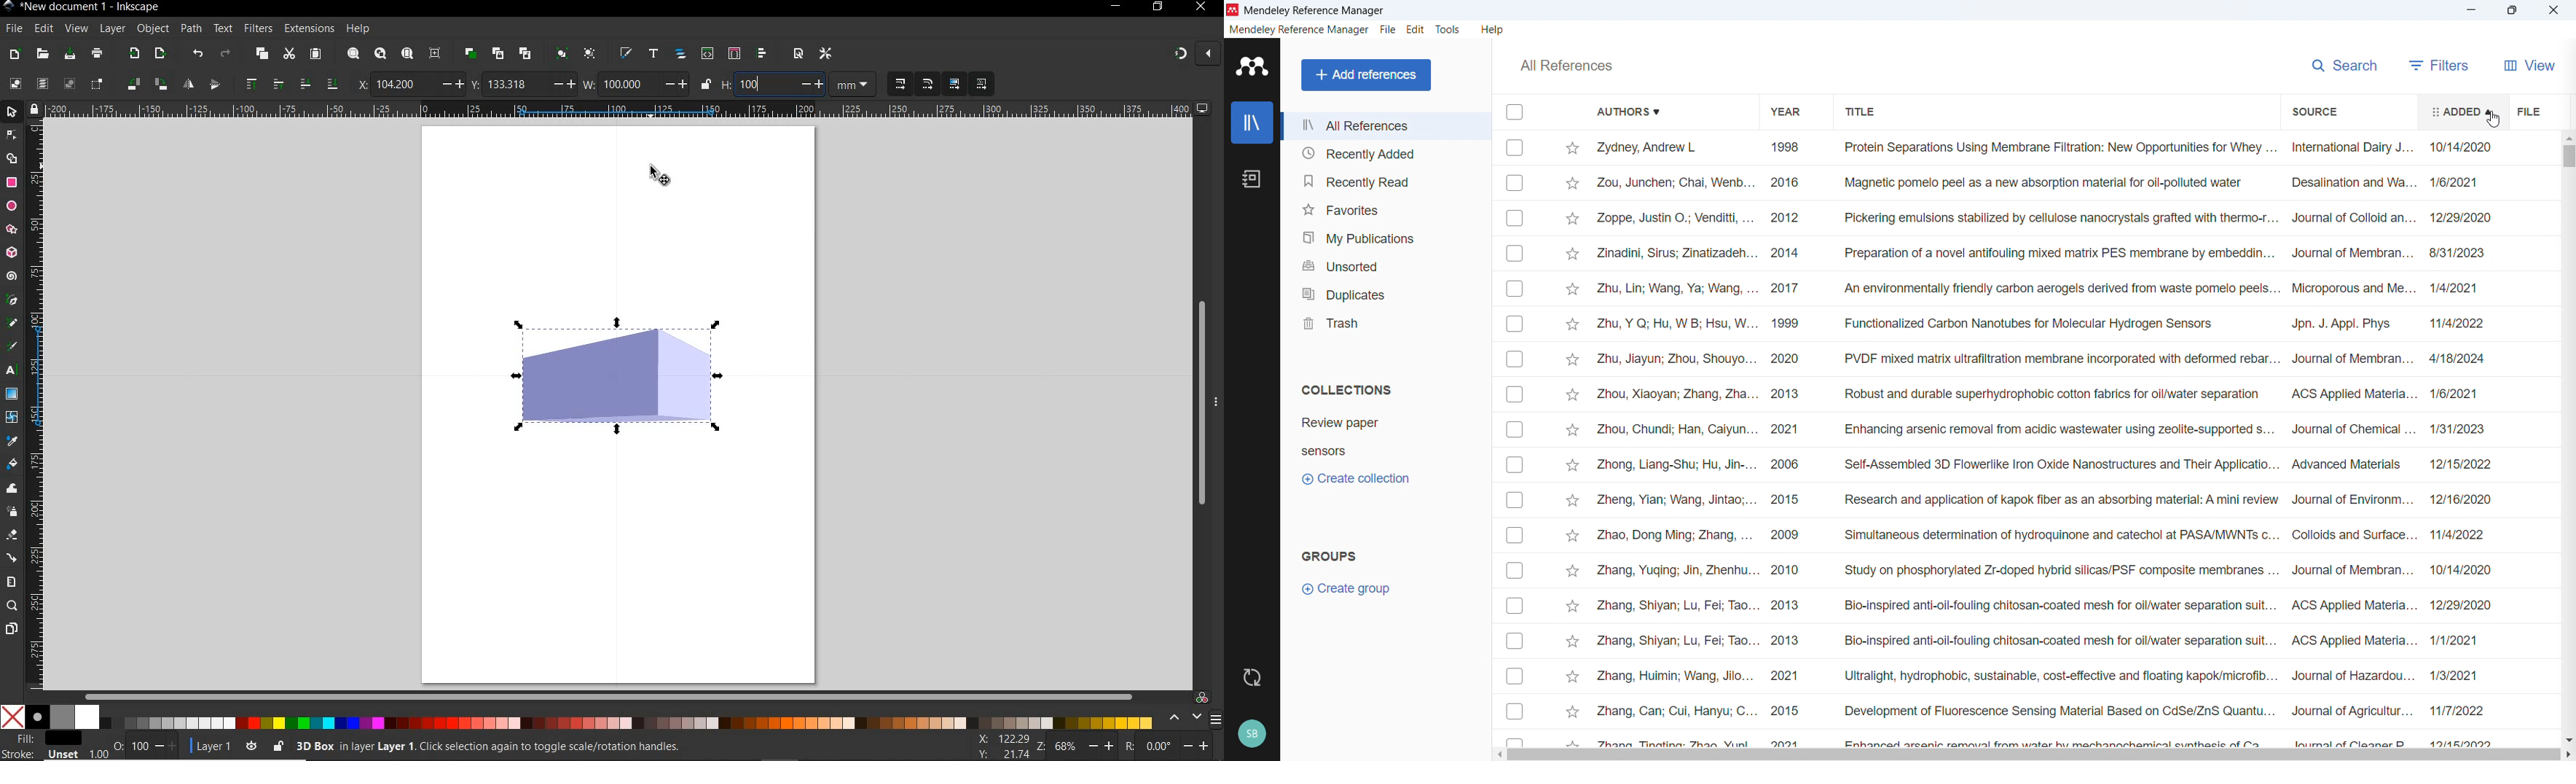  Describe the element at coordinates (307, 29) in the screenshot. I see `extensions` at that location.